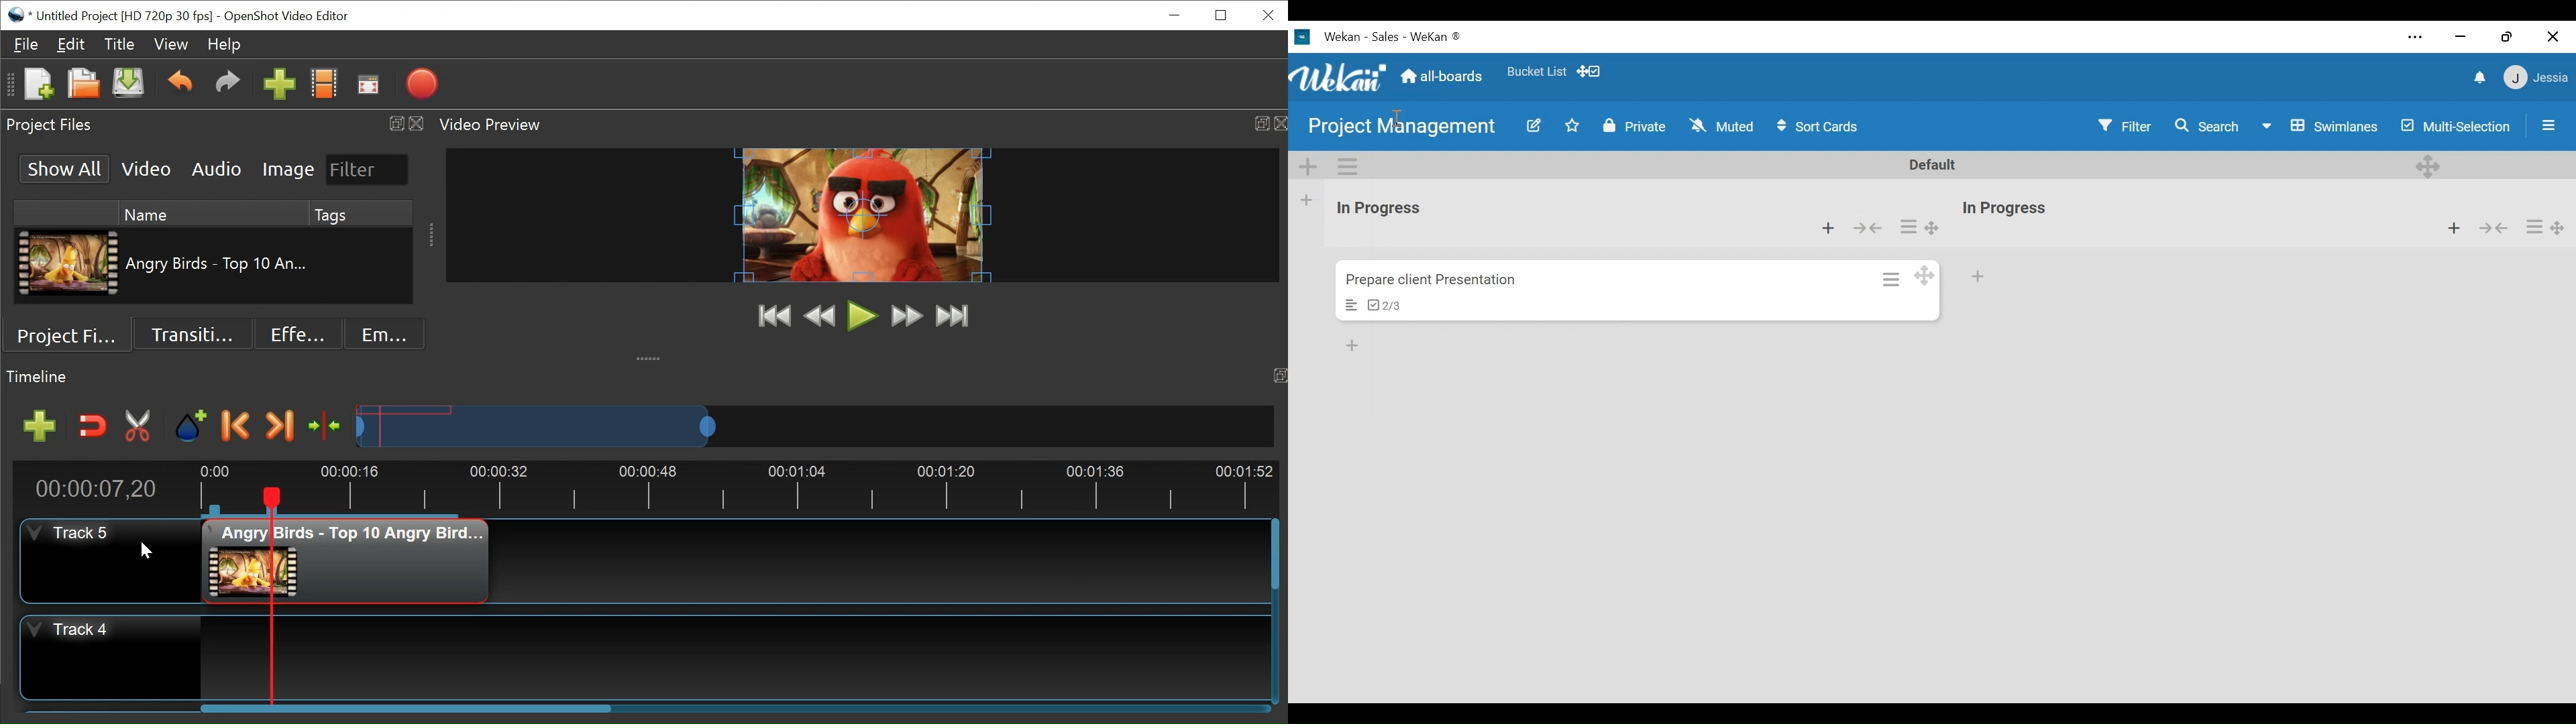 This screenshot has height=728, width=2576. Describe the element at coordinates (66, 168) in the screenshot. I see `Show All` at that location.